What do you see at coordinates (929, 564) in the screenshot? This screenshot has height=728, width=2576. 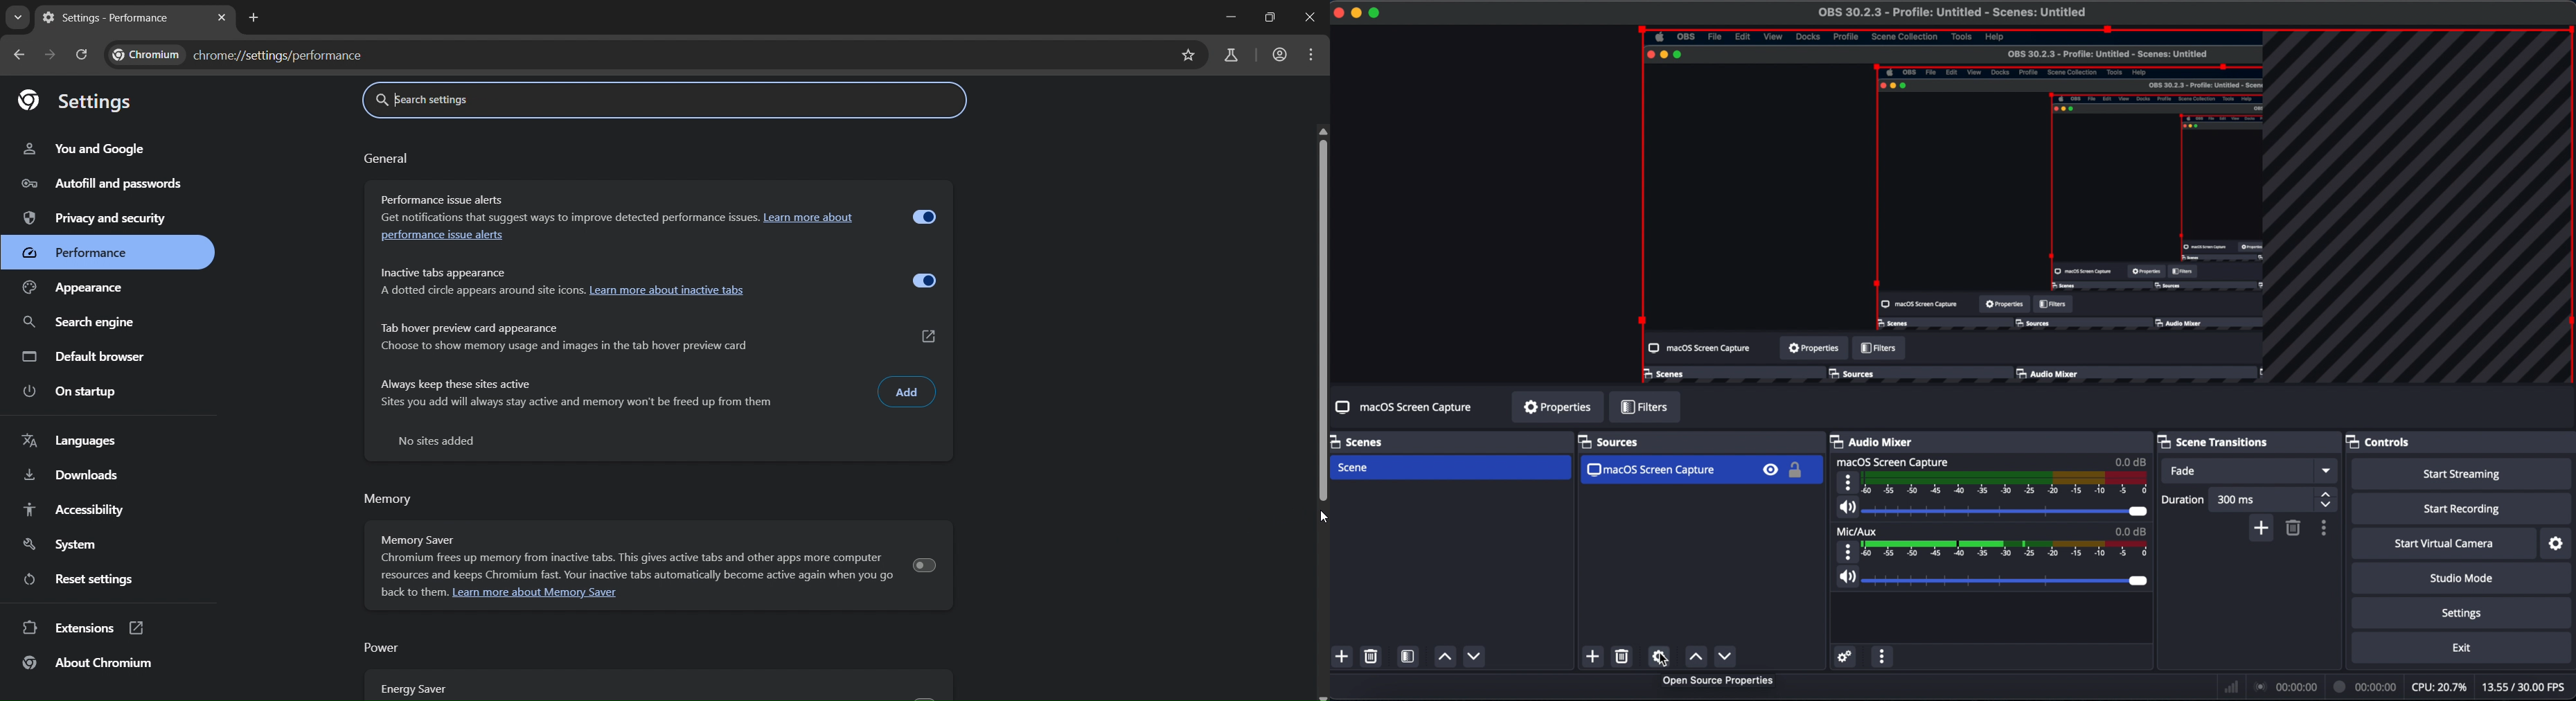 I see `toggle memory saver` at bounding box center [929, 564].